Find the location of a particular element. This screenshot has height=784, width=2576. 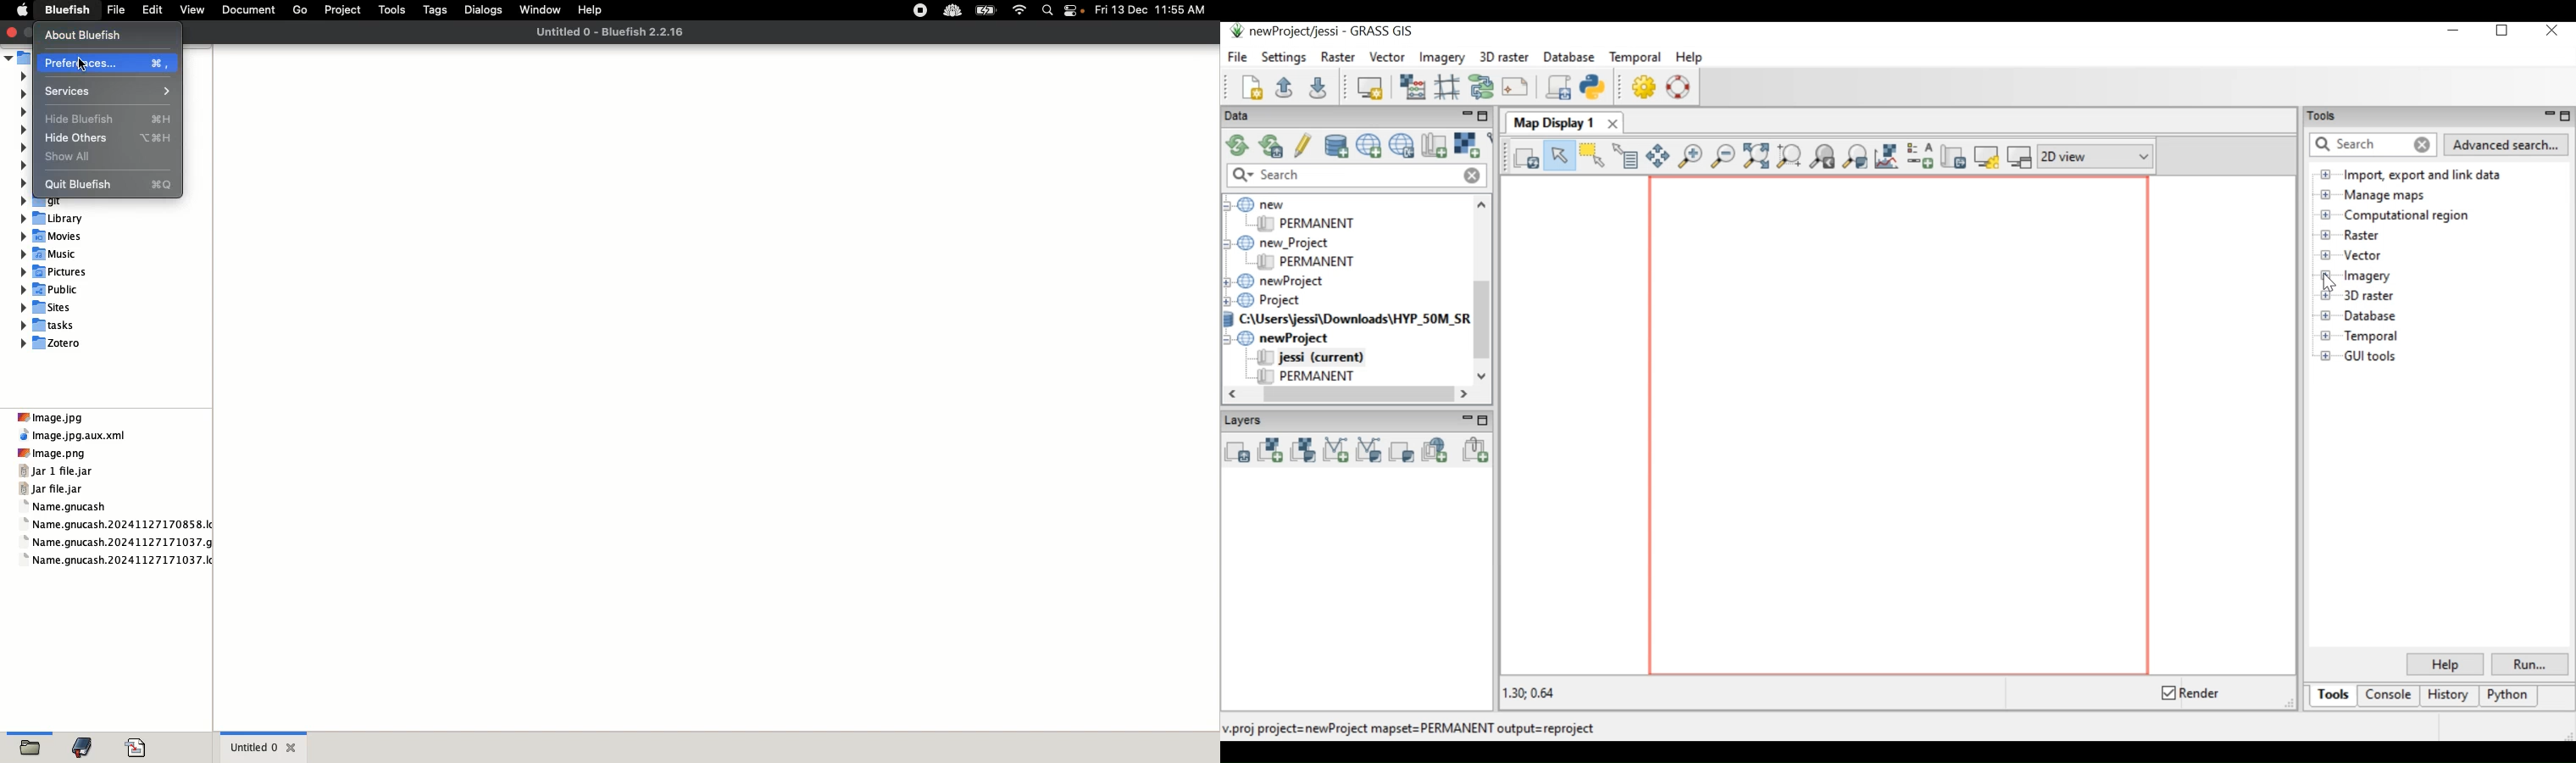

movies is located at coordinates (54, 237).